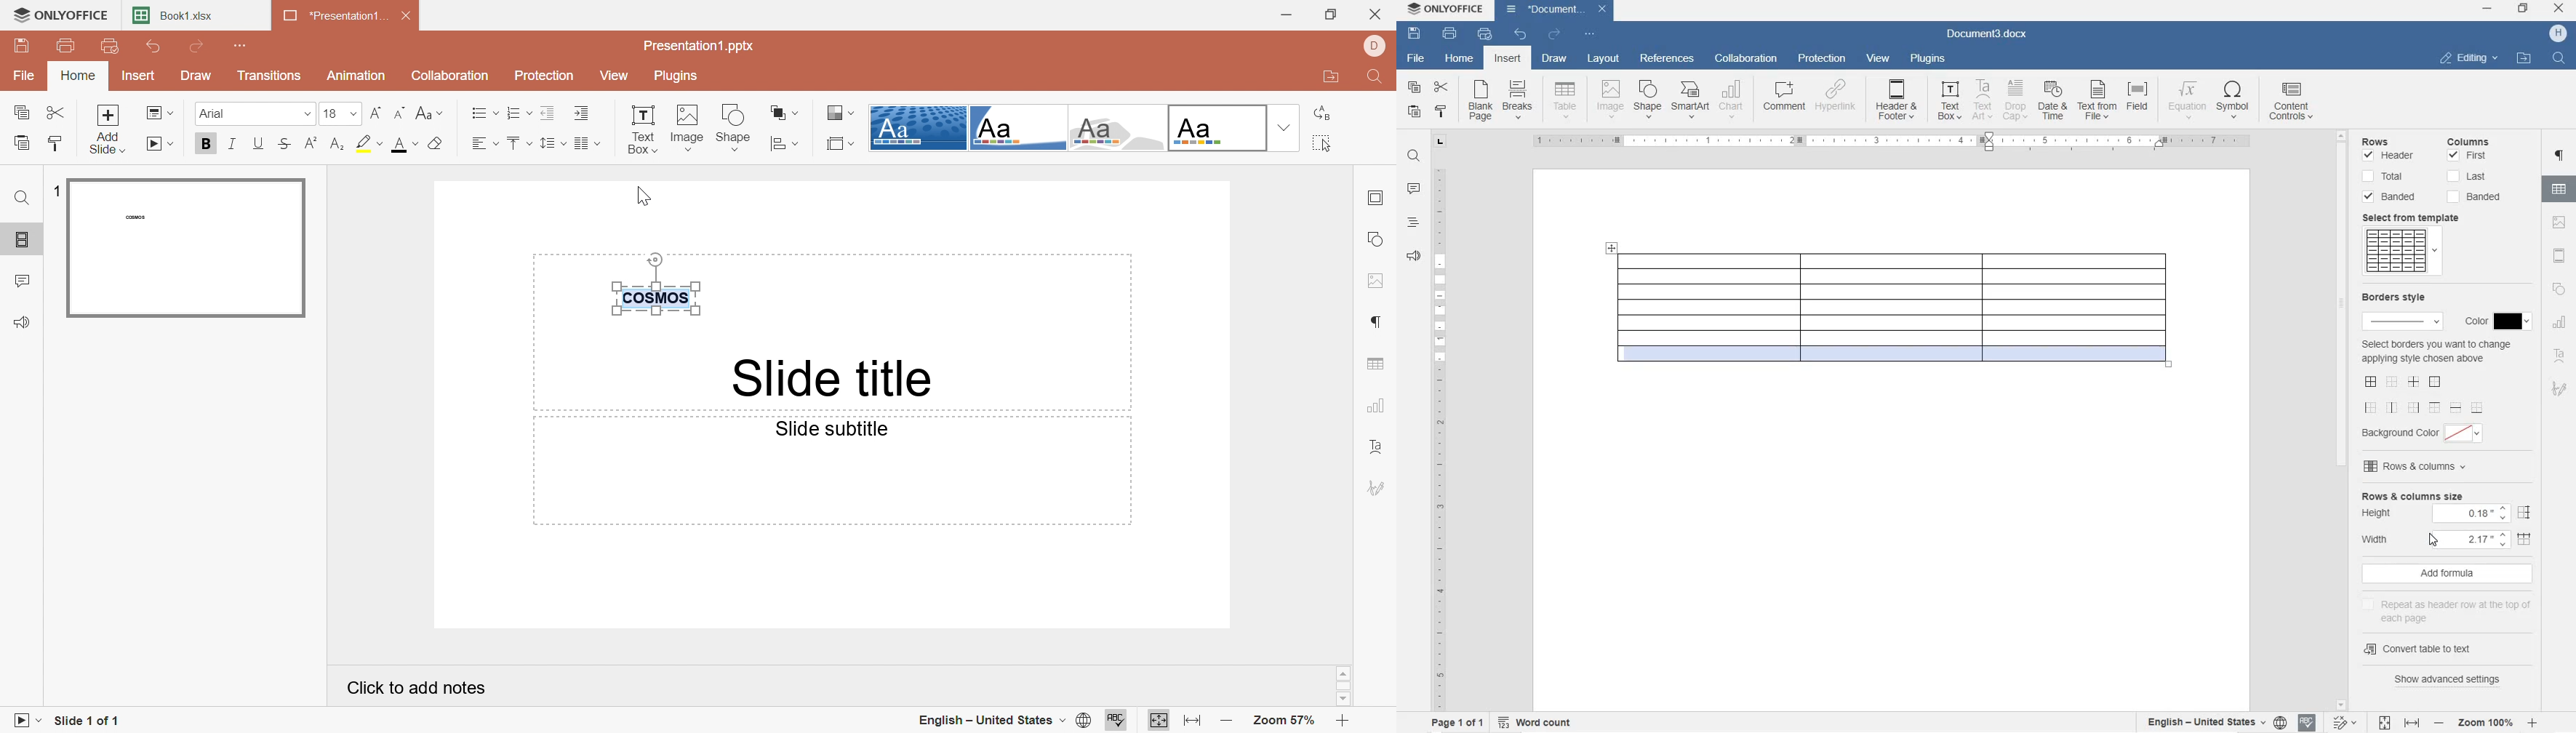 The height and width of the screenshot is (756, 2576). What do you see at coordinates (2342, 724) in the screenshot?
I see `TRACK CHANGES` at bounding box center [2342, 724].